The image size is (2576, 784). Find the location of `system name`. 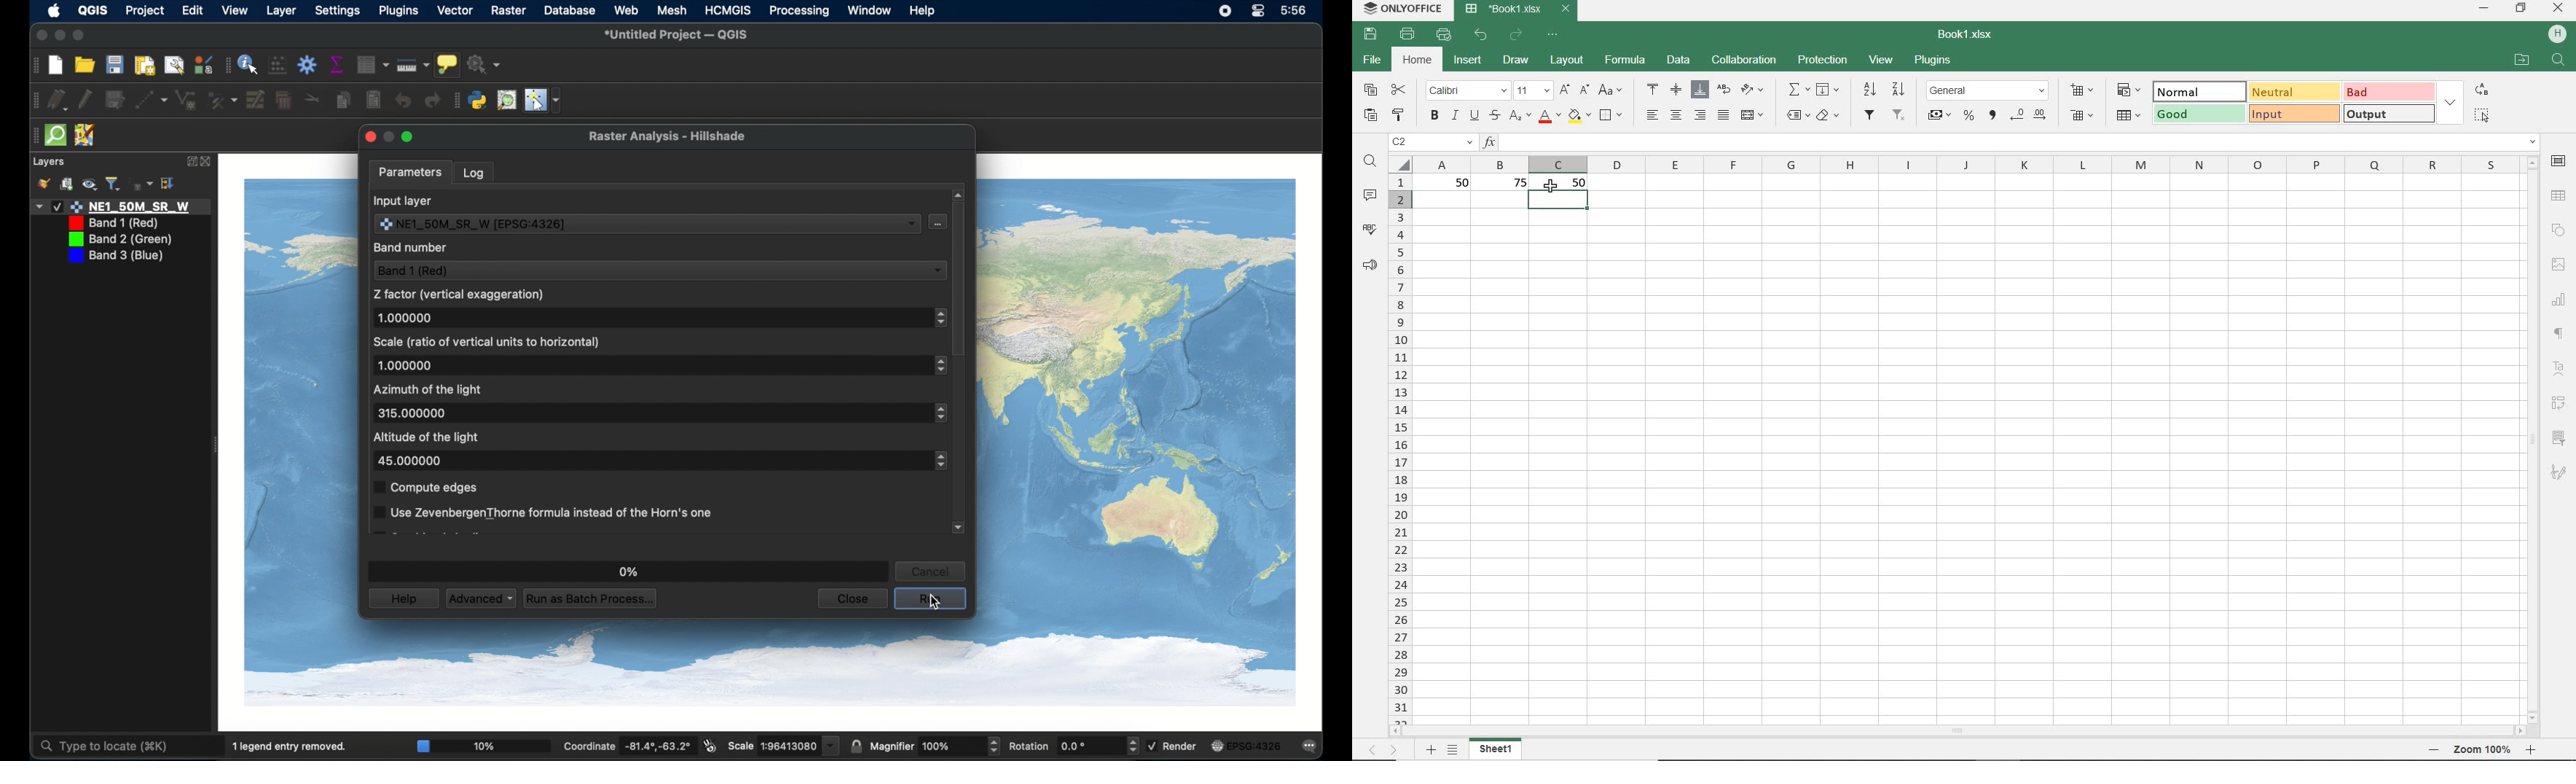

system name is located at coordinates (1400, 9).